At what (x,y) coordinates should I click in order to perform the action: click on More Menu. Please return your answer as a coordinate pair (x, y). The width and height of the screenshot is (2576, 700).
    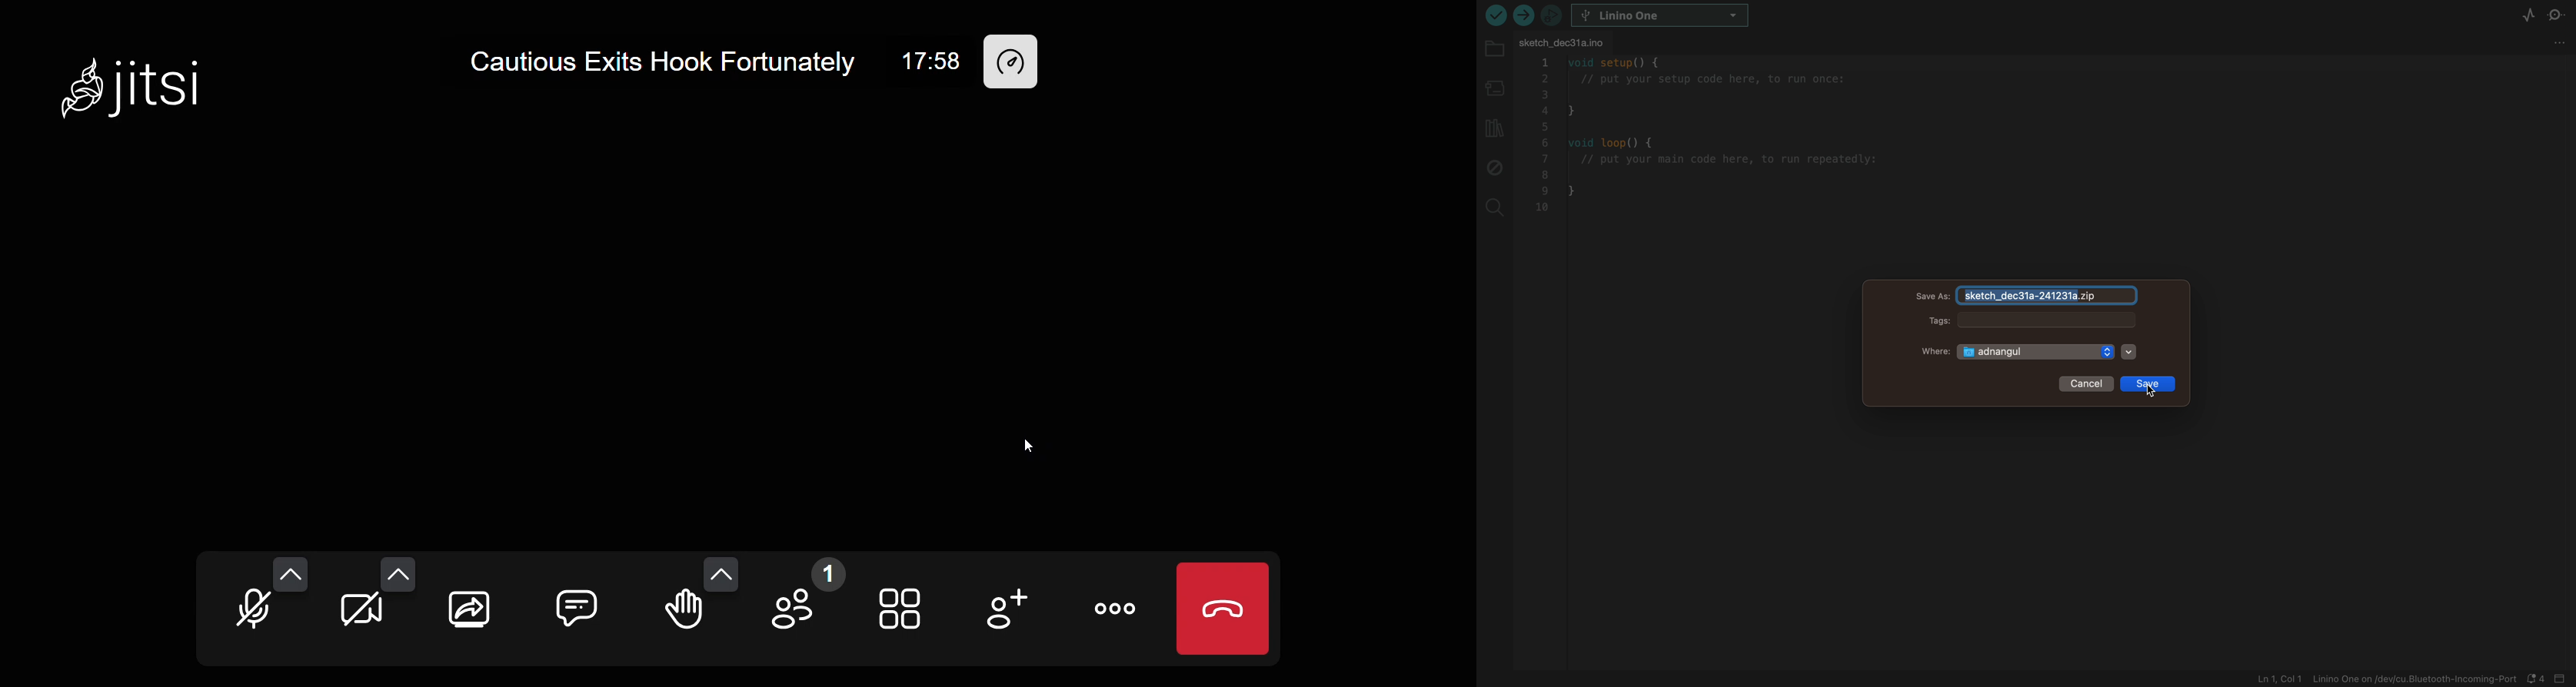
    Looking at the image, I should click on (2560, 47).